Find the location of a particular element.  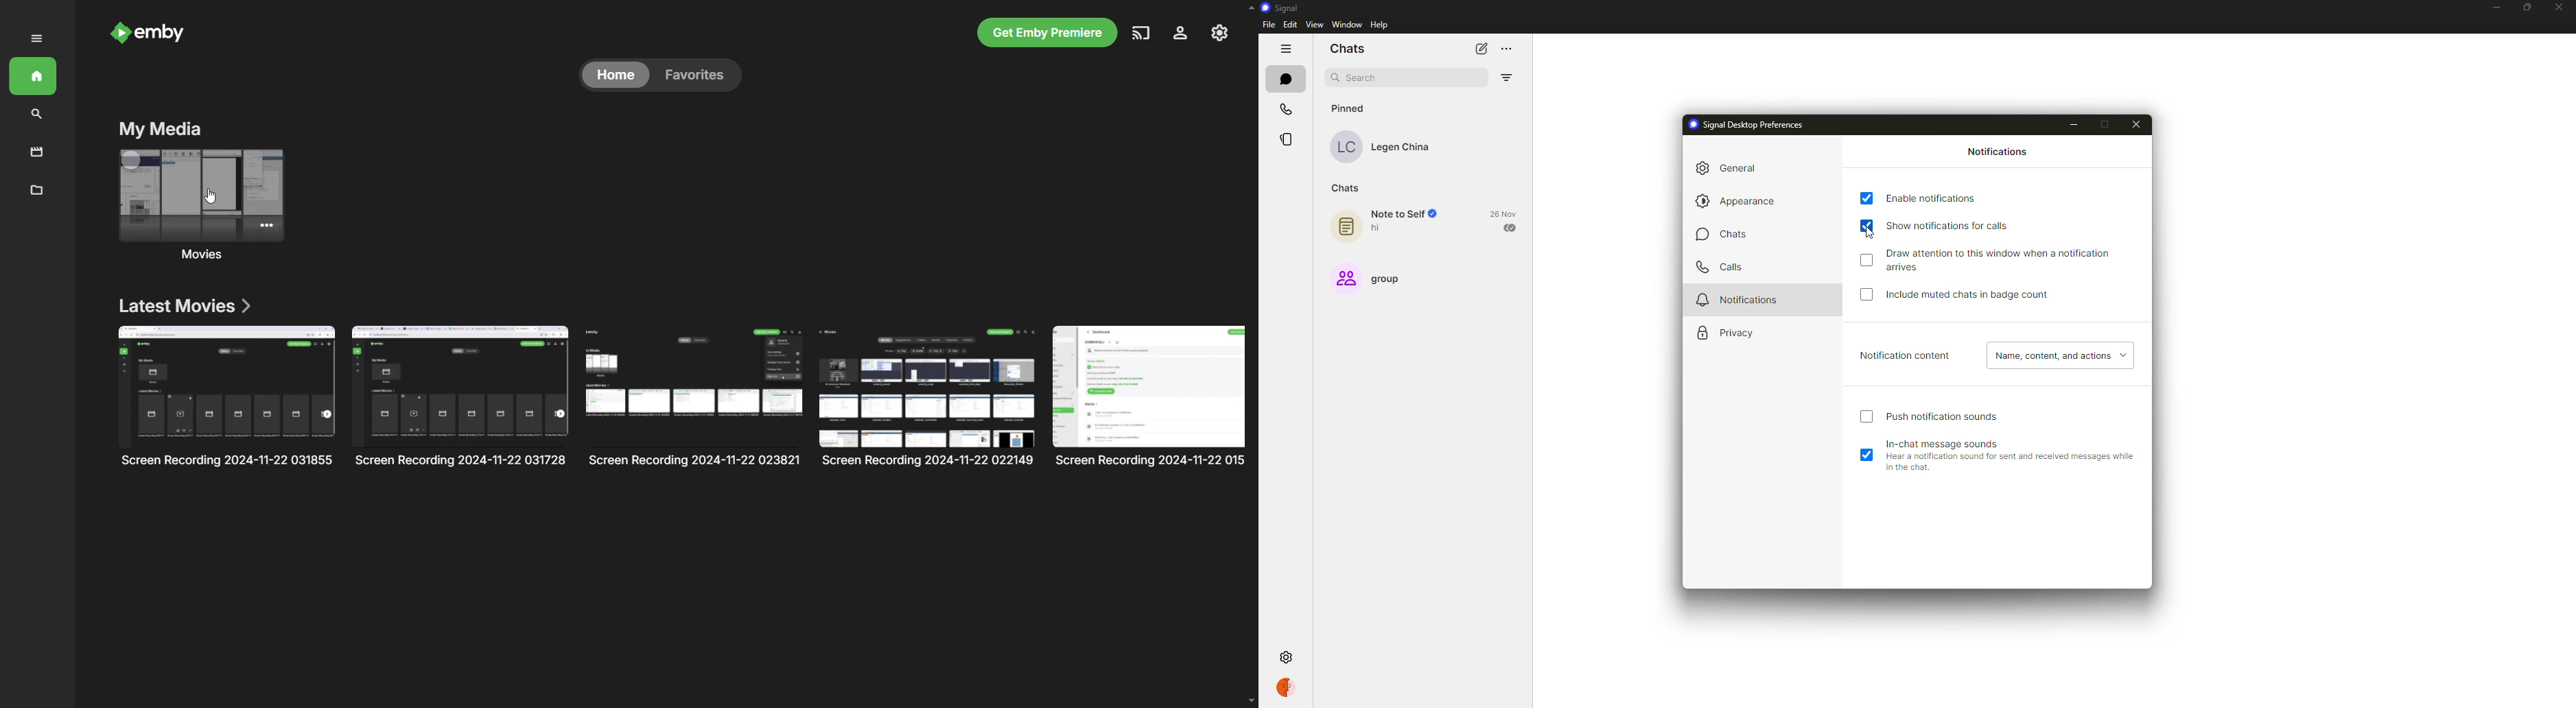

scroll up is located at coordinates (1251, 7).